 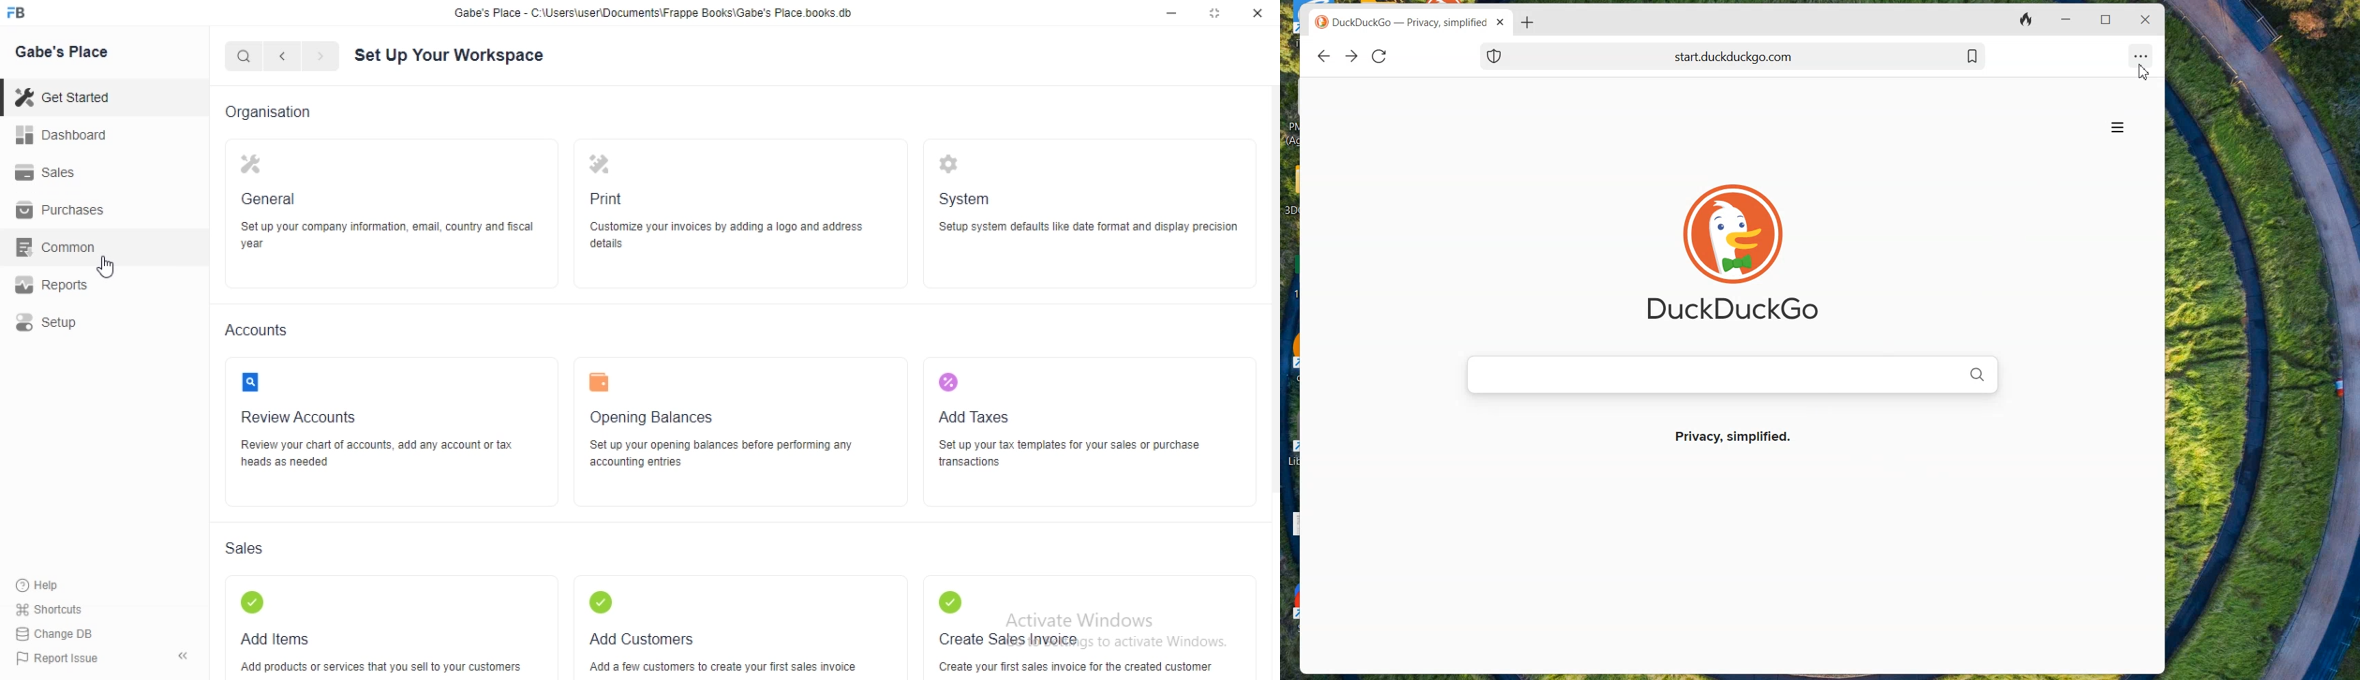 What do you see at coordinates (61, 286) in the screenshot?
I see `Reports` at bounding box center [61, 286].